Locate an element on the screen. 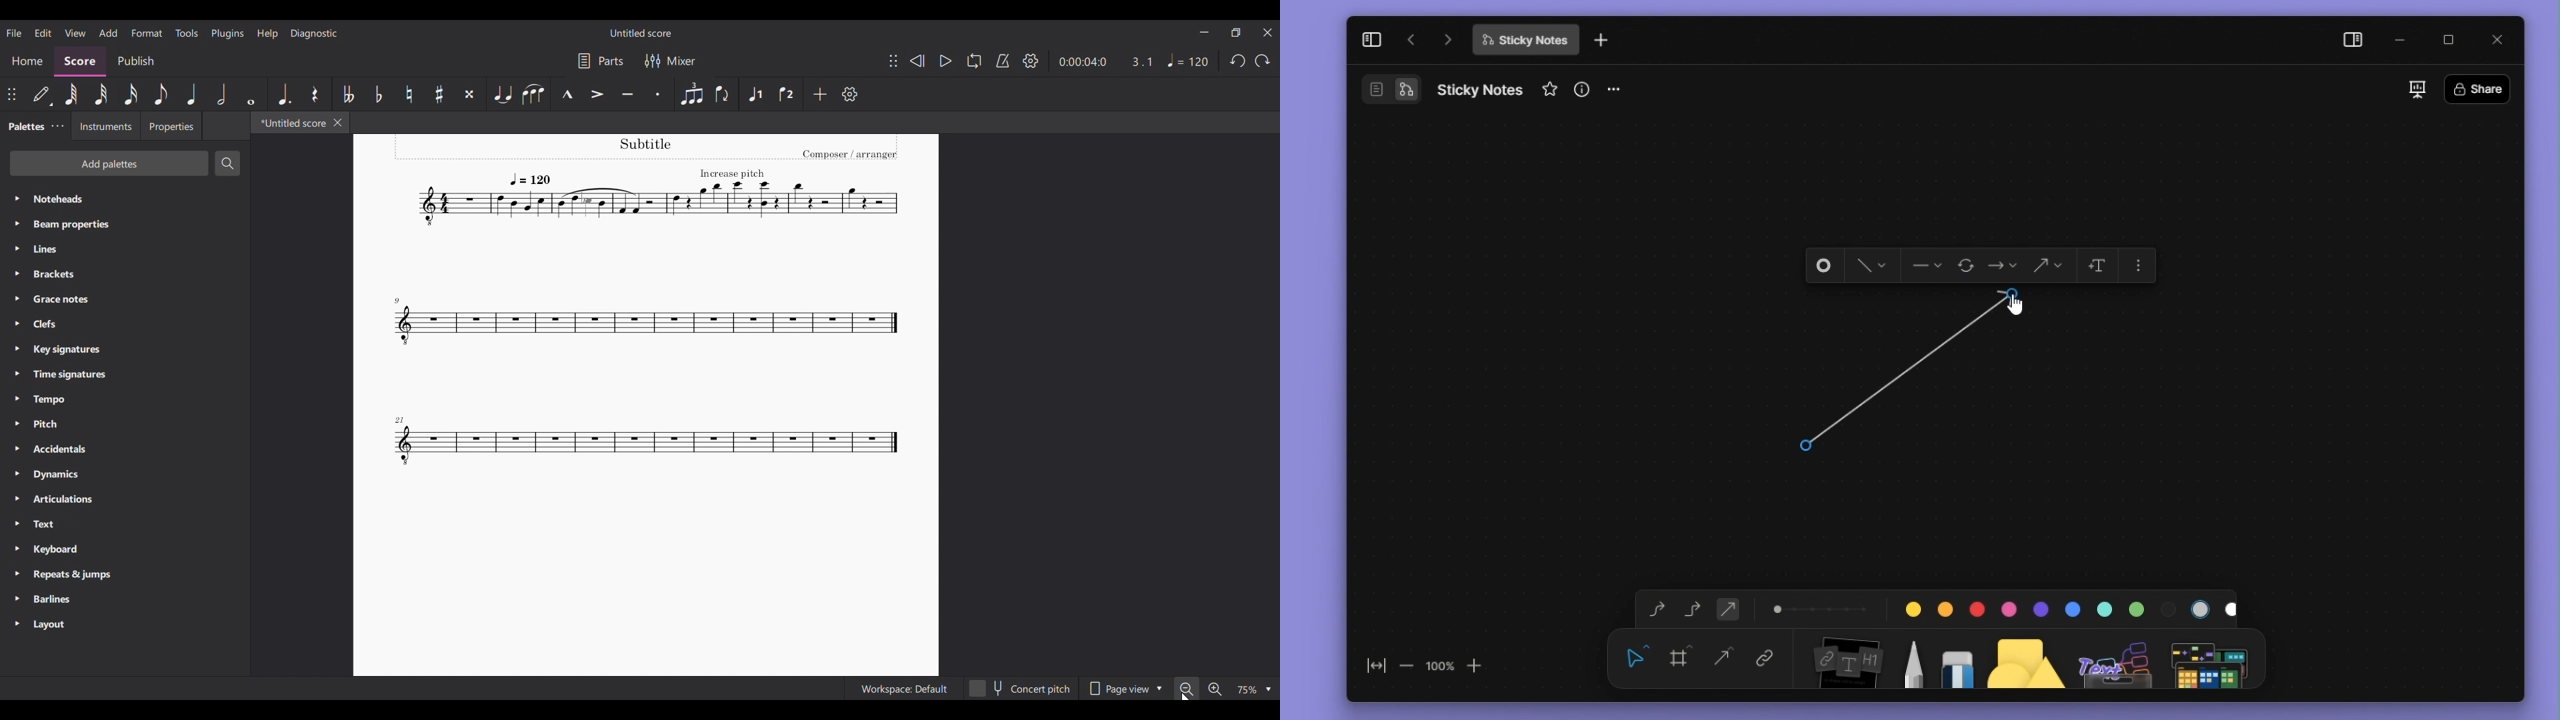 The width and height of the screenshot is (2576, 728). Tools menu is located at coordinates (187, 33).